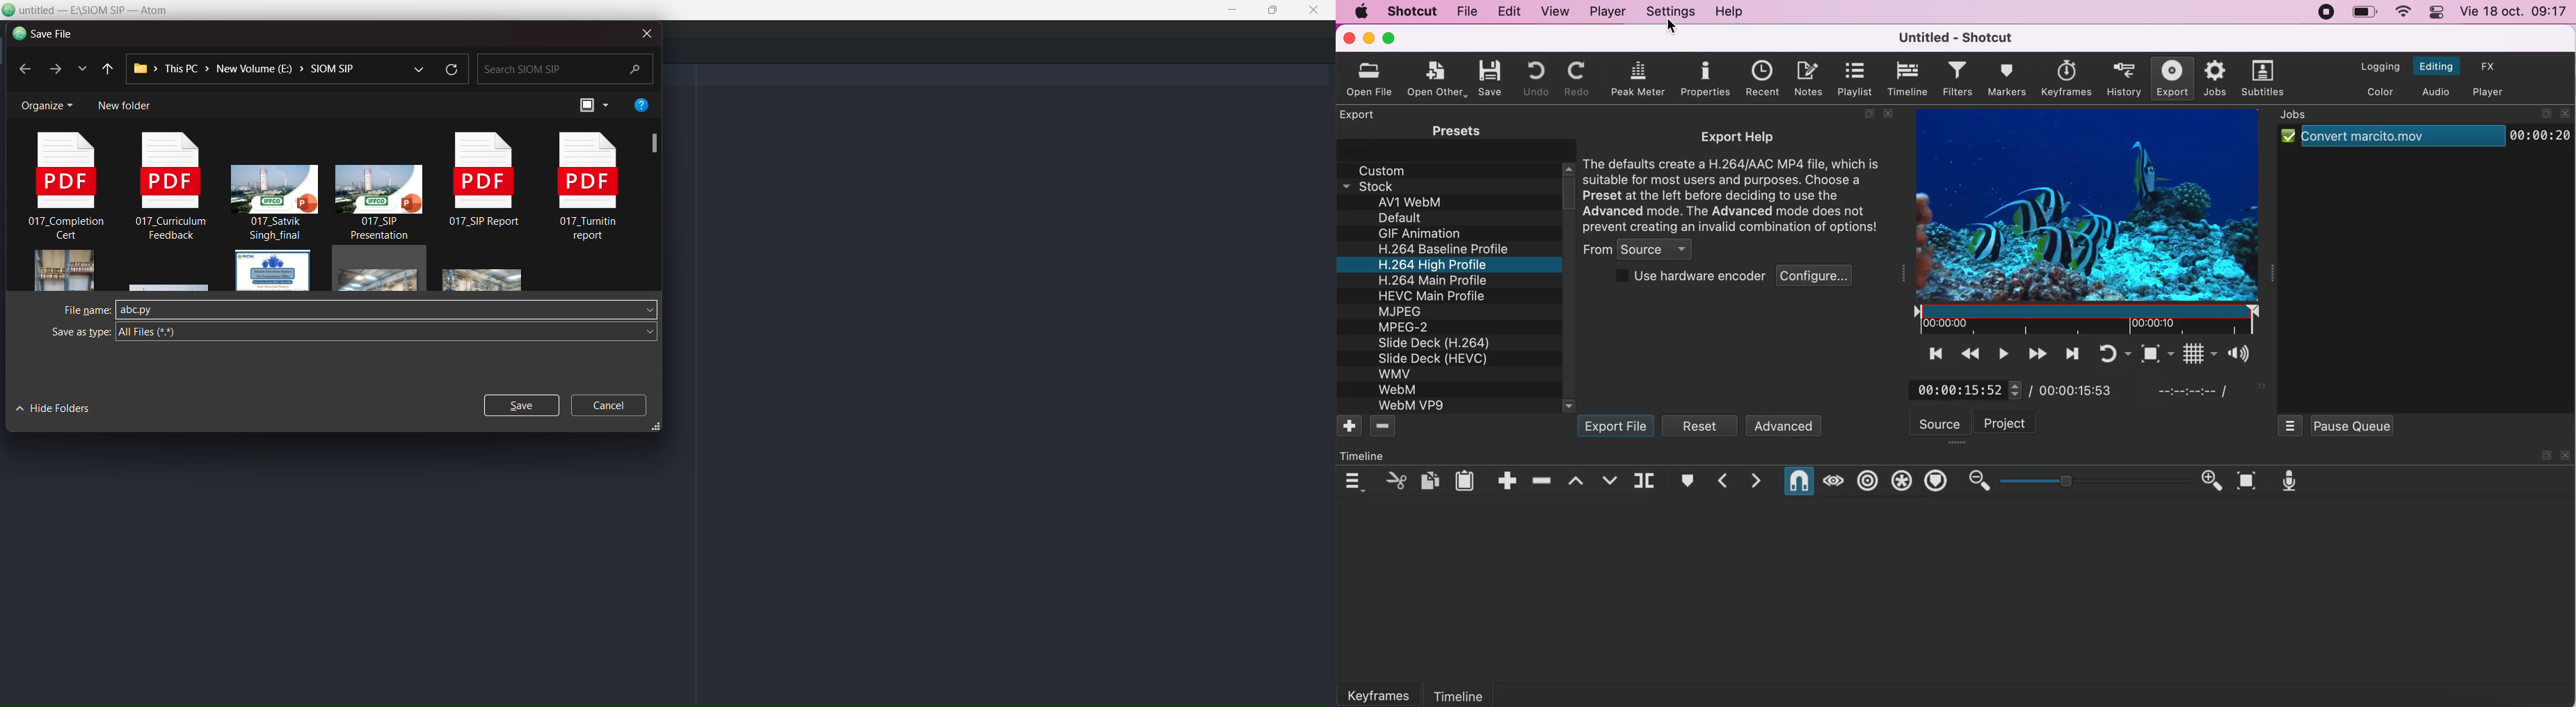  I want to click on mac logo, so click(1358, 11).